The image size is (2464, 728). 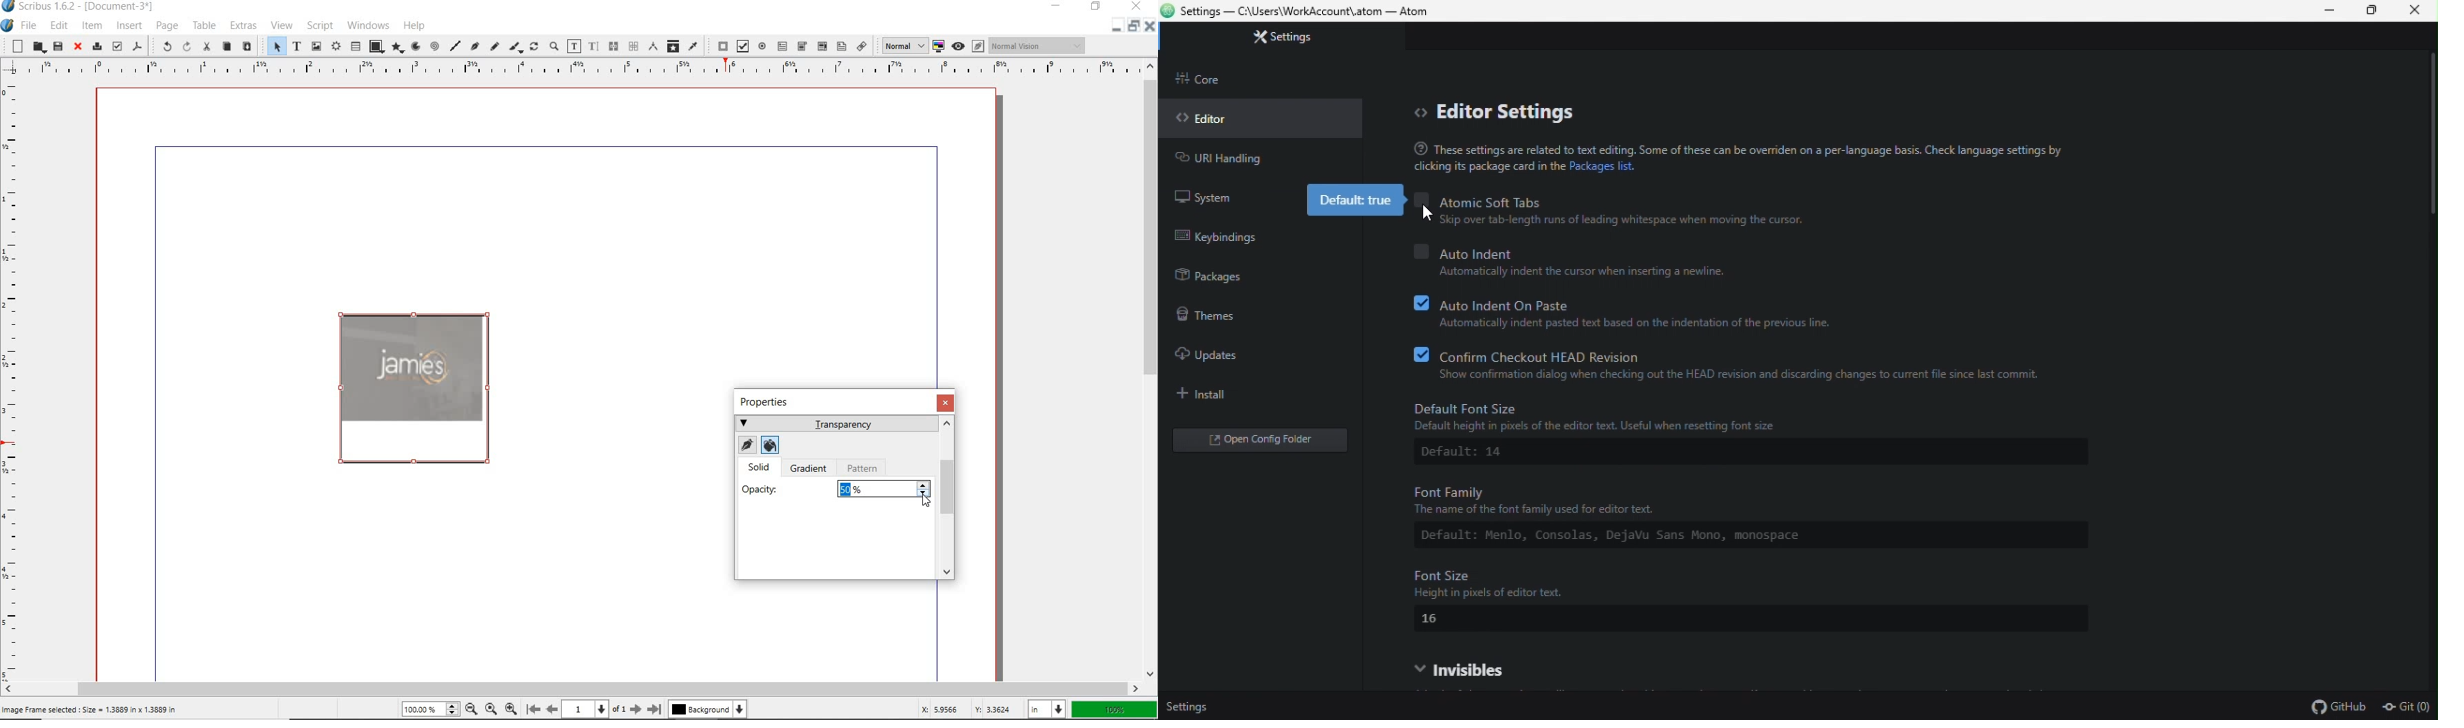 I want to click on Image, so click(x=412, y=388).